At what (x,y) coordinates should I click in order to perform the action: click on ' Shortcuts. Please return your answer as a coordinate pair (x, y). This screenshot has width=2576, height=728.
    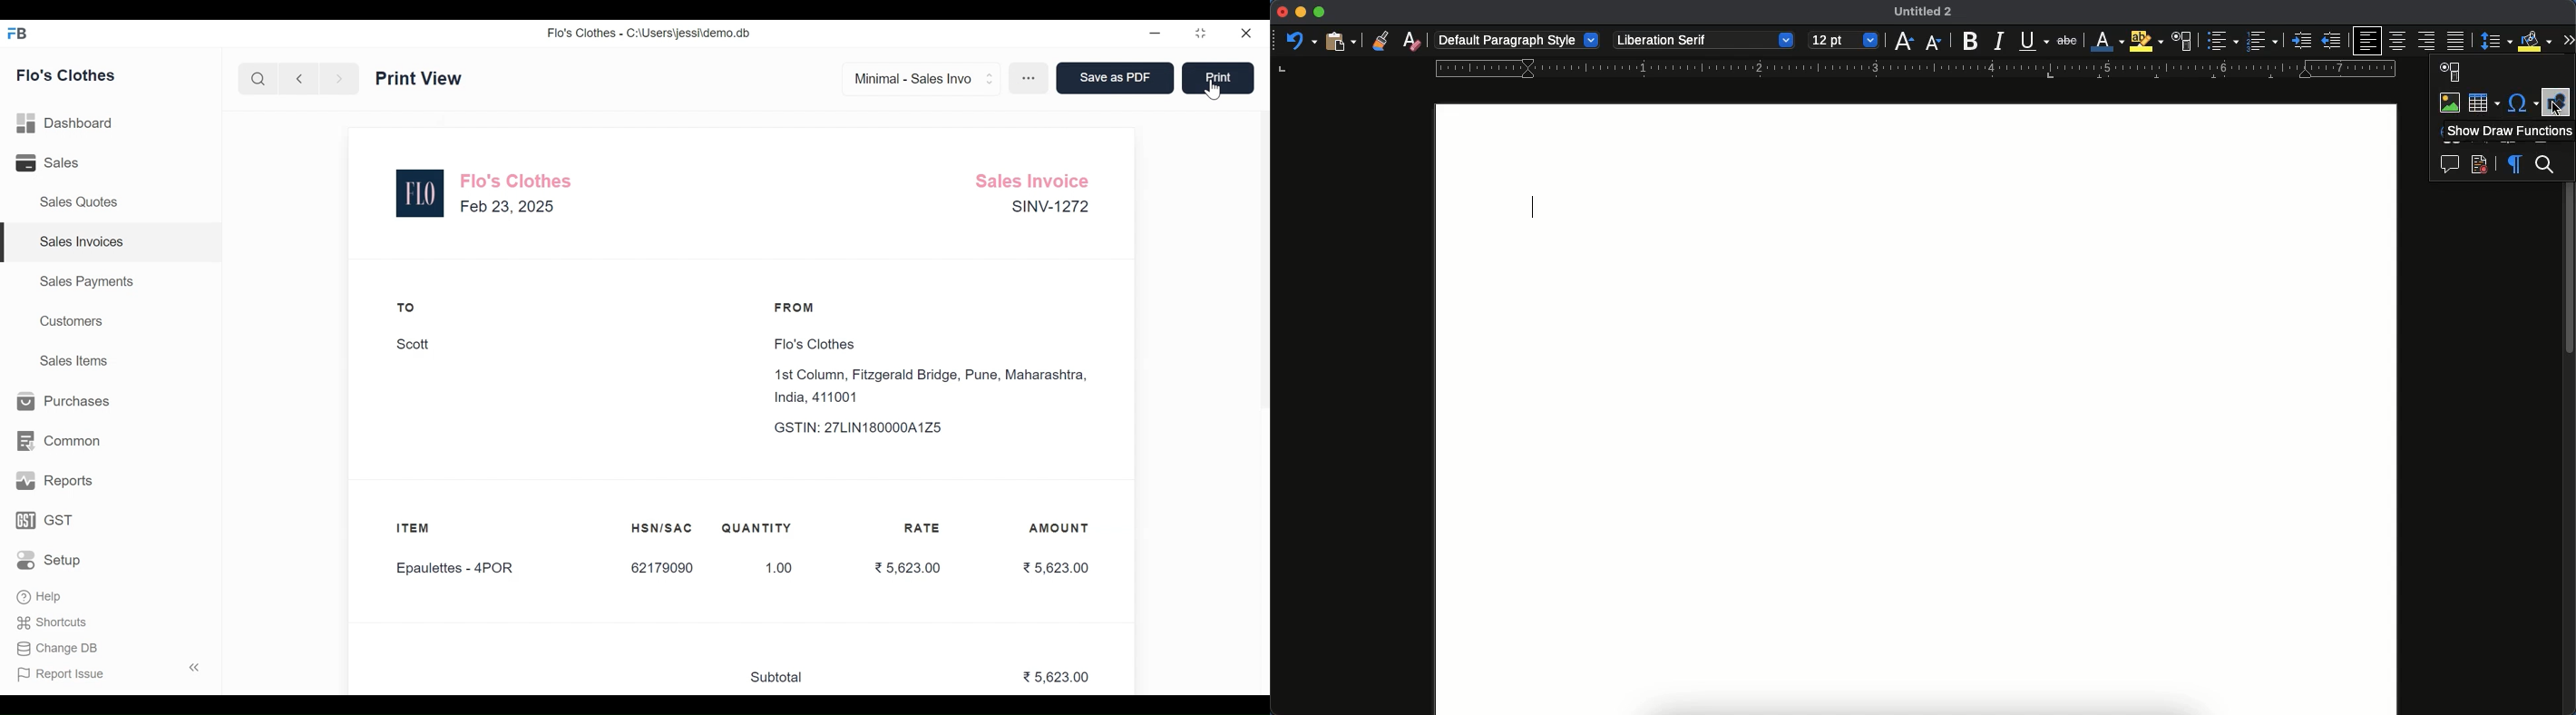
    Looking at the image, I should click on (56, 622).